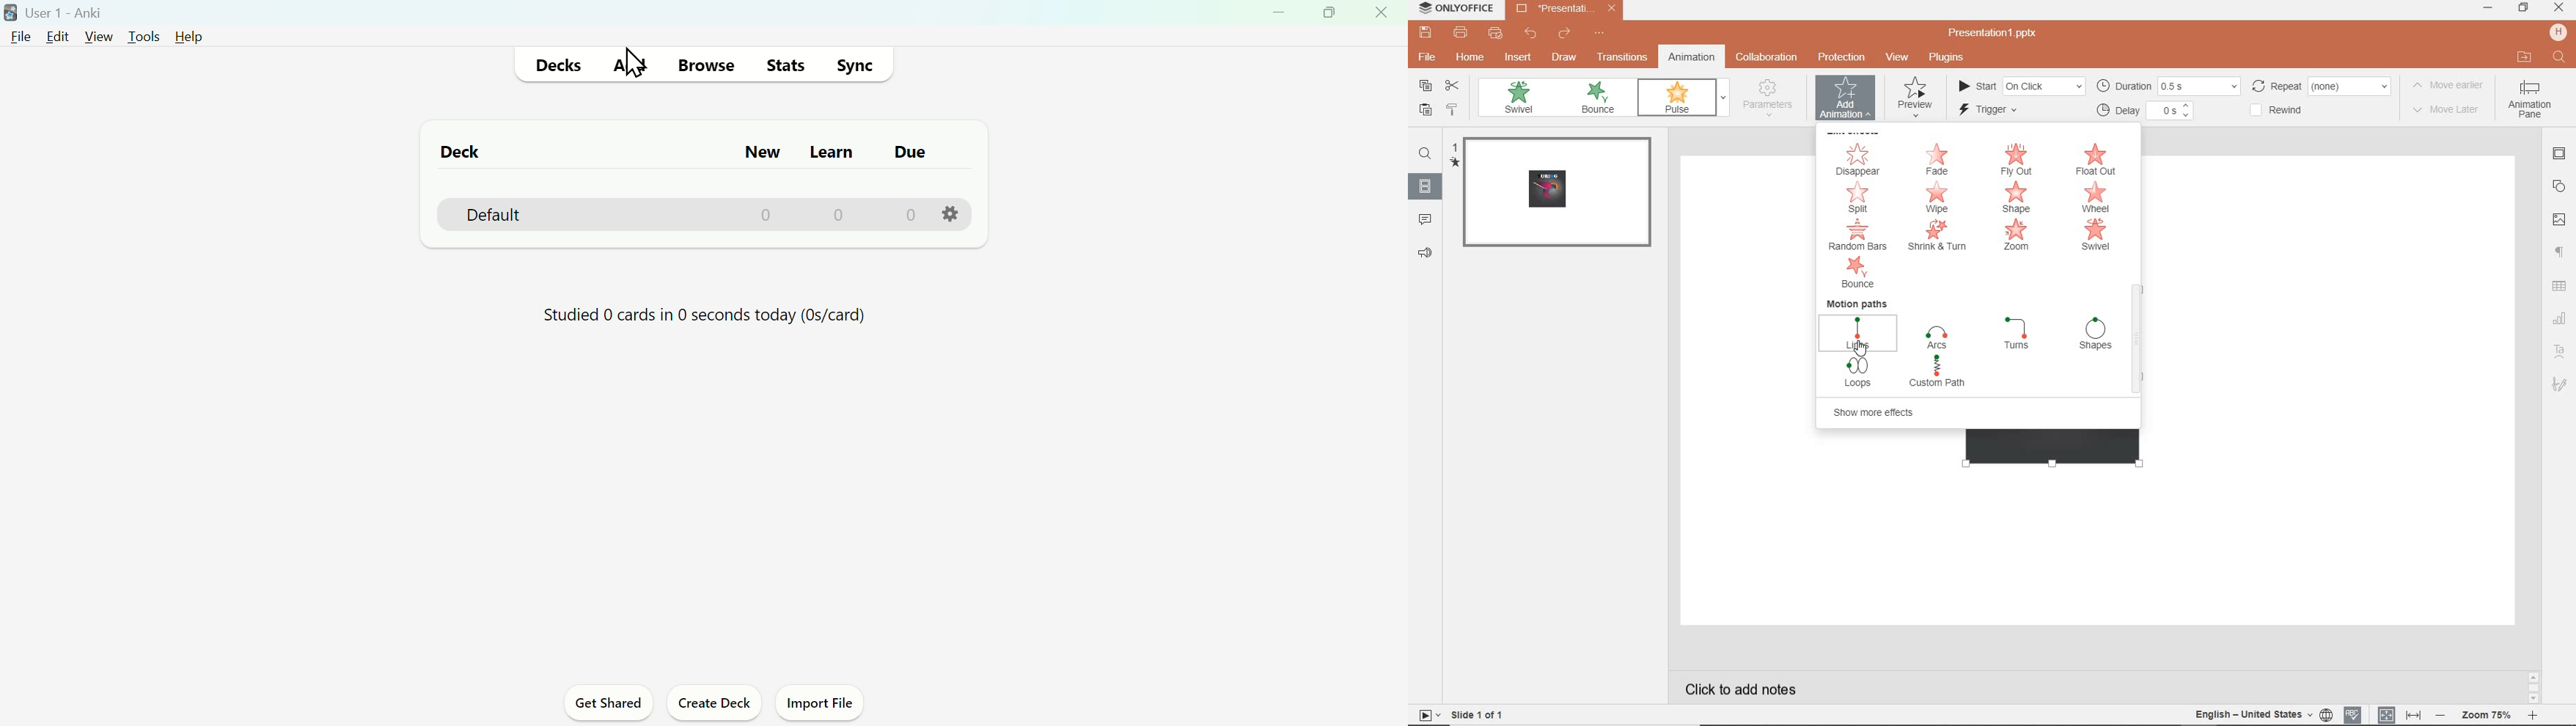 Image resolution: width=2576 pixels, height=728 pixels. What do you see at coordinates (1425, 254) in the screenshot?
I see `feedback & support` at bounding box center [1425, 254].